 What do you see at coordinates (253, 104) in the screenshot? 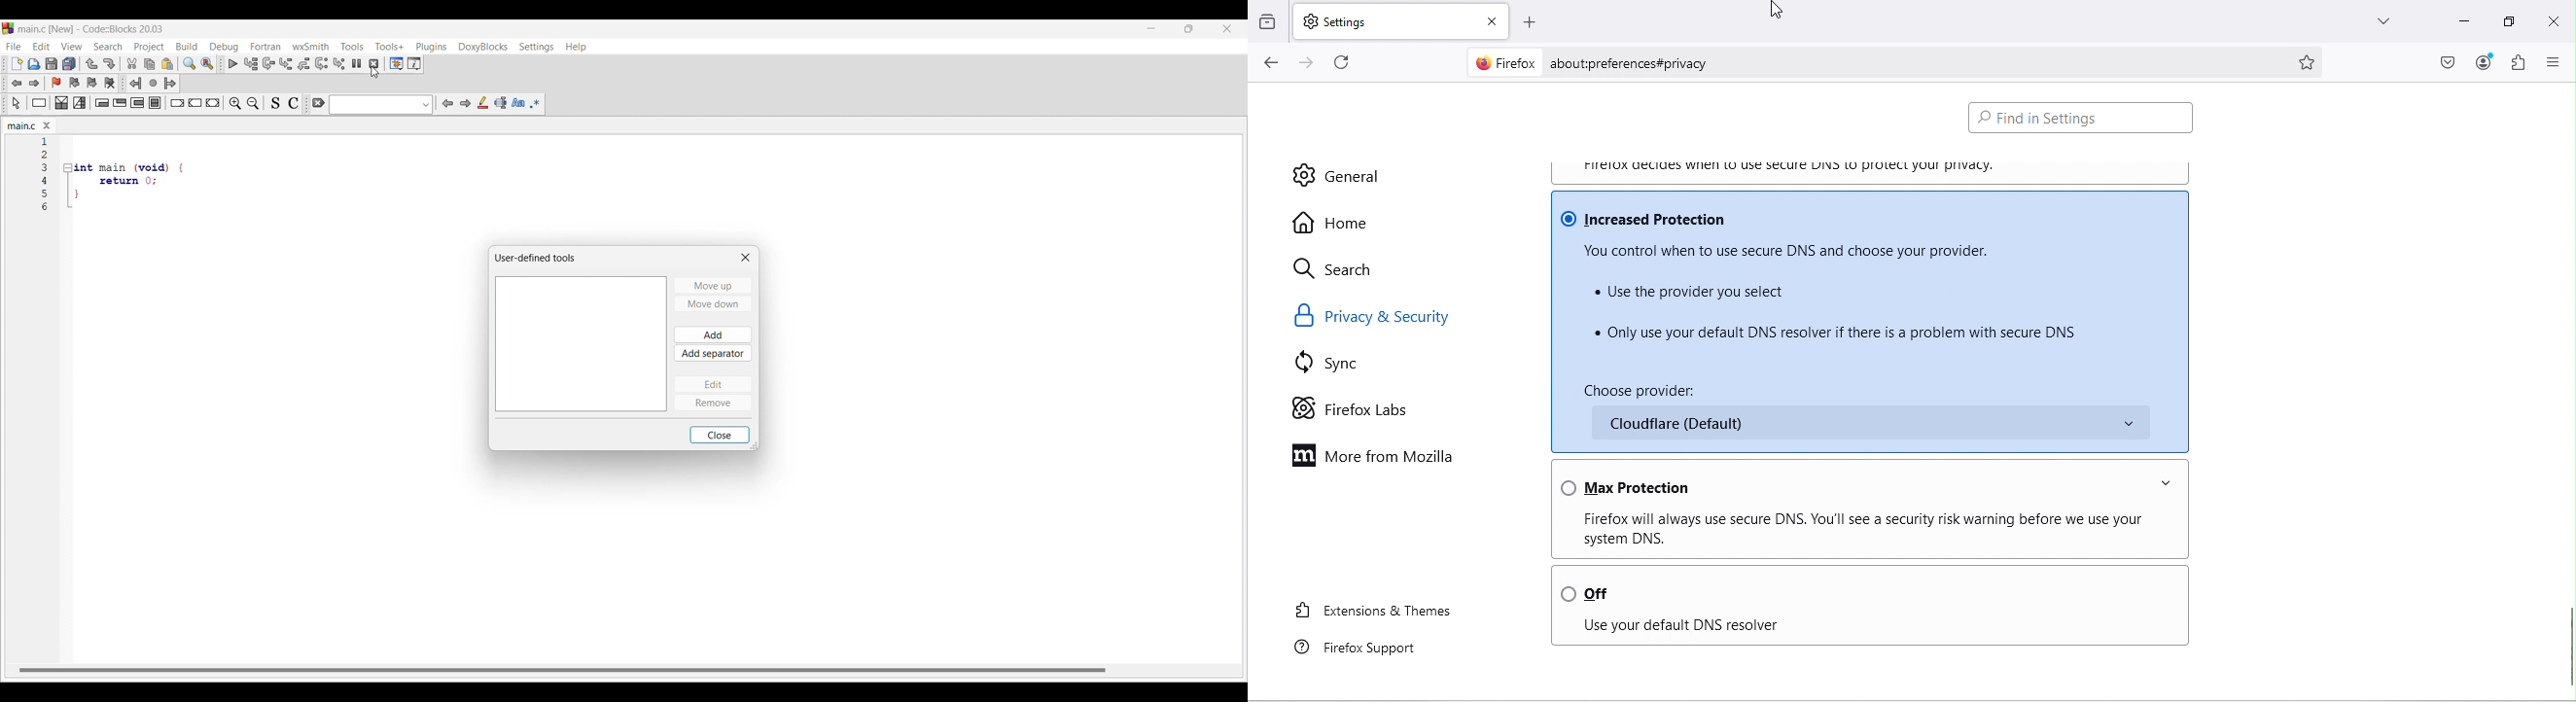
I see `Zoom out` at bounding box center [253, 104].